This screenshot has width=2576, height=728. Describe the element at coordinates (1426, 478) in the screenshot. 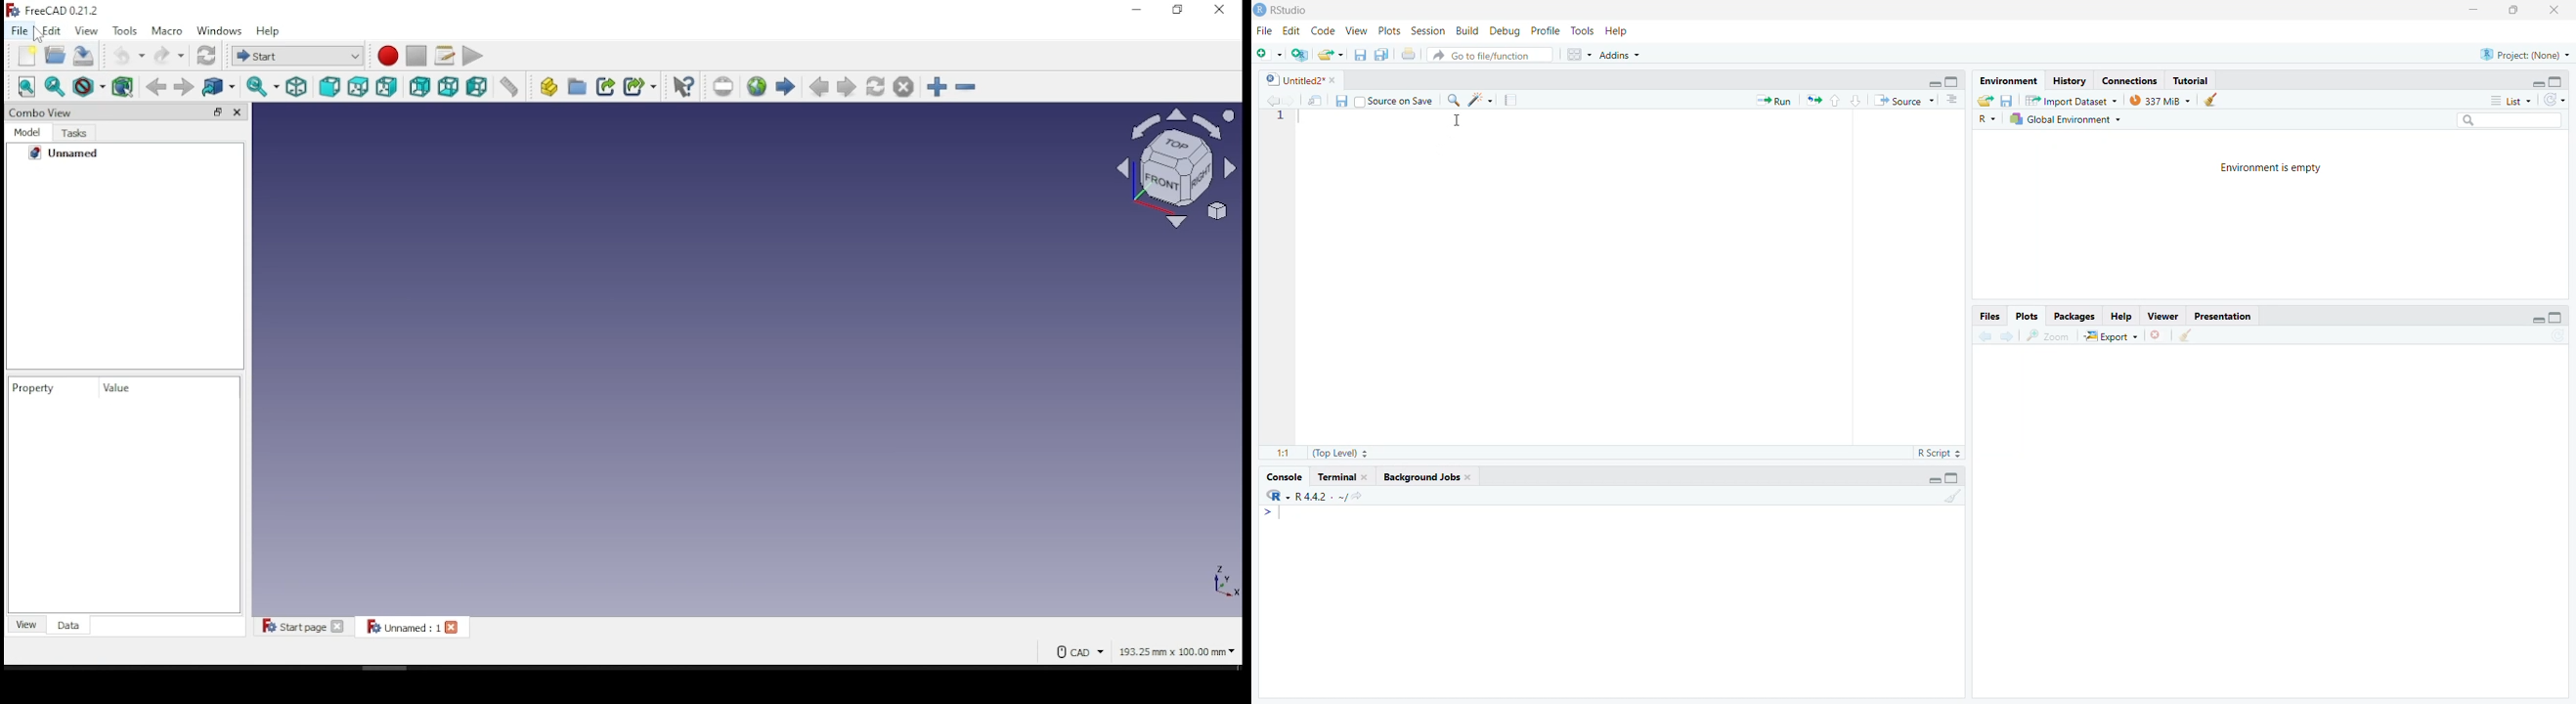

I see `background Jobs` at that location.